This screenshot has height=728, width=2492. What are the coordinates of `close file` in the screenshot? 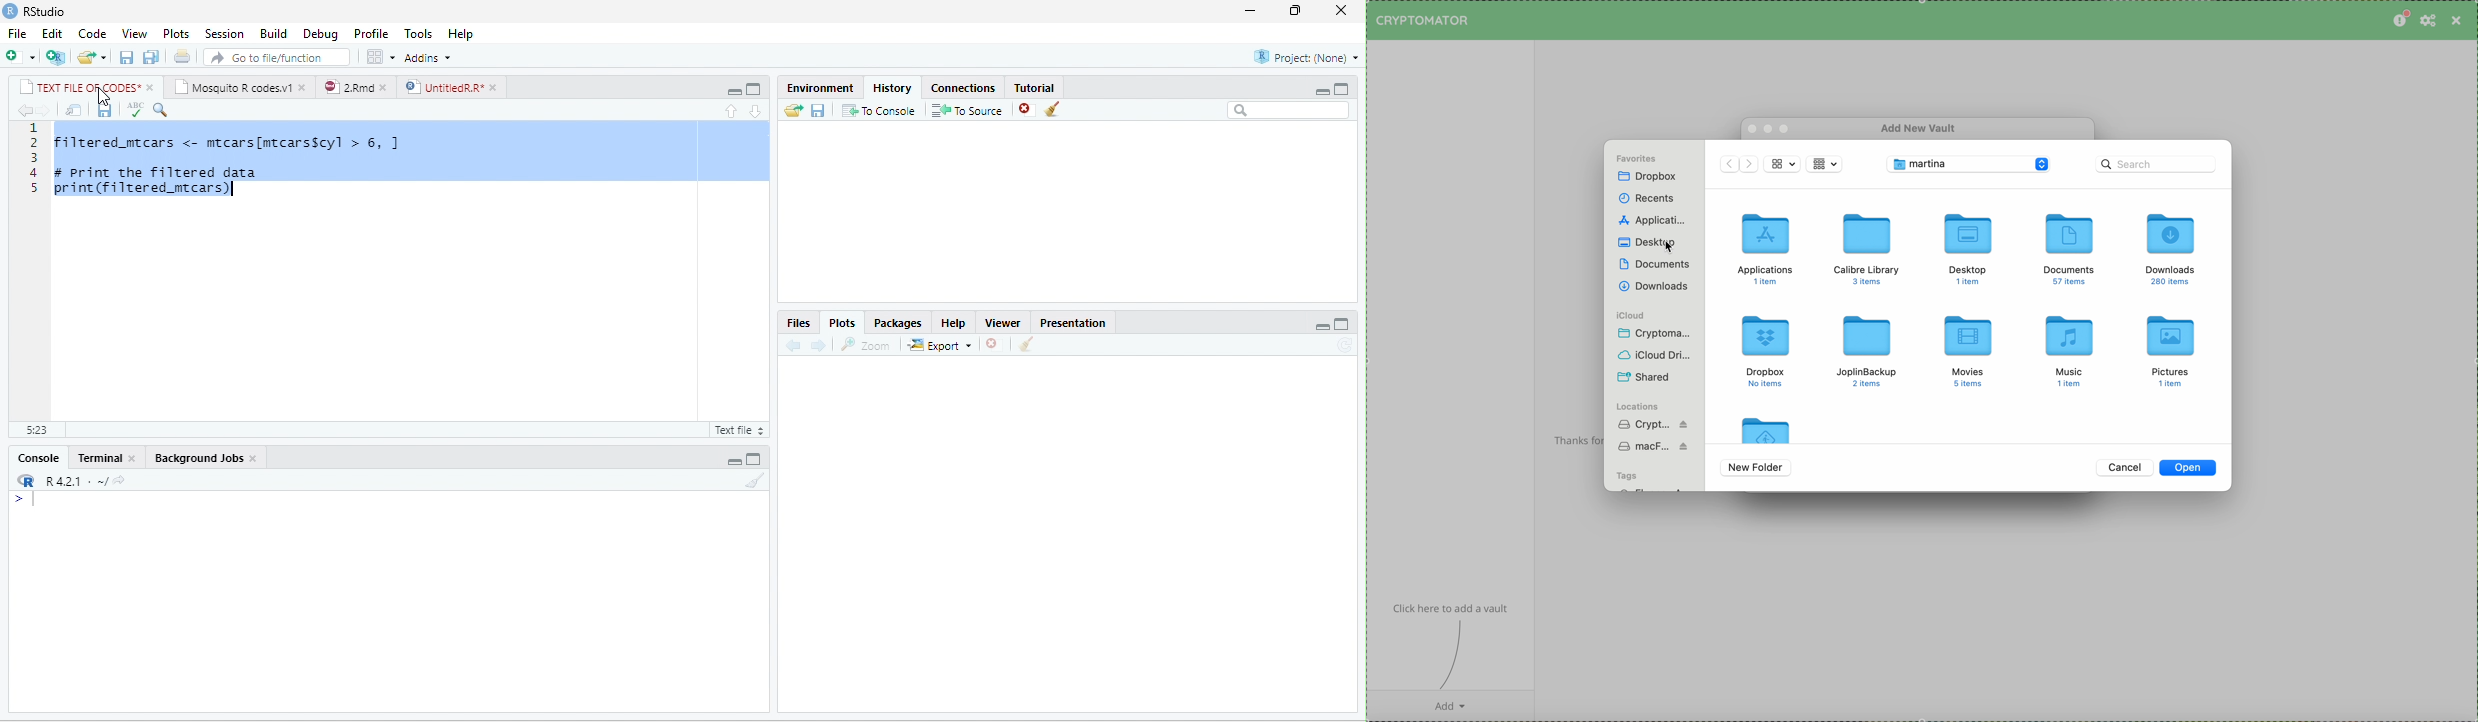 It's located at (1028, 110).